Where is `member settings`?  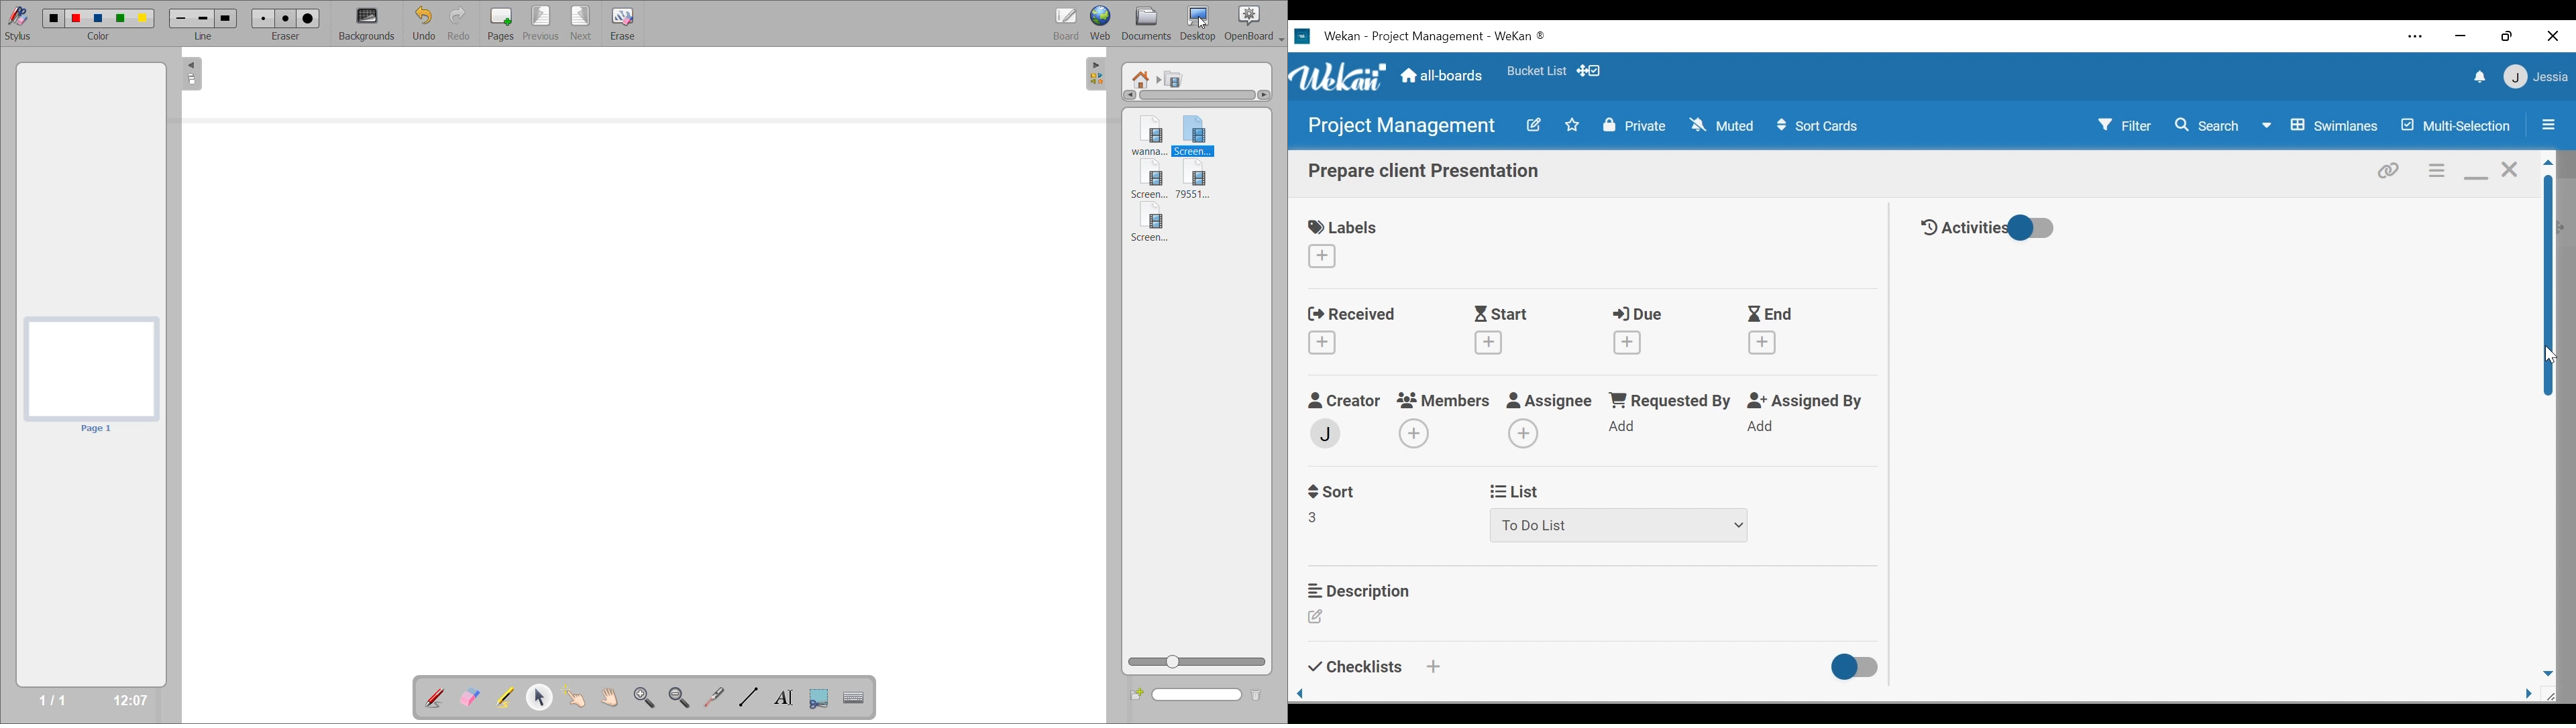 member settings is located at coordinates (2536, 76).